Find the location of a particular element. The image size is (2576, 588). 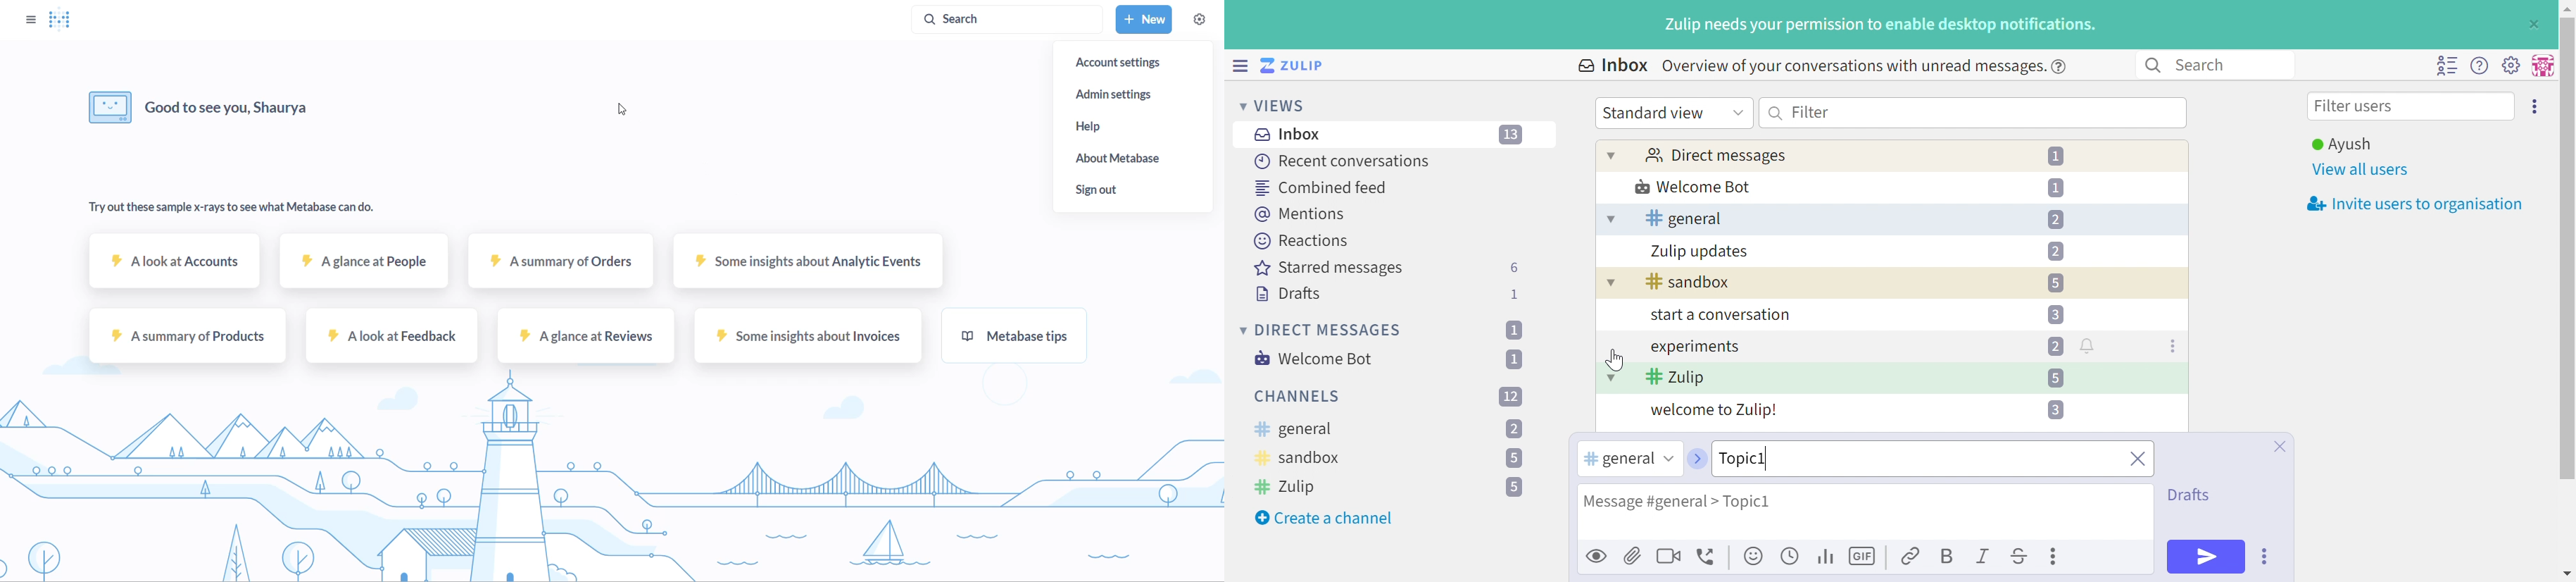

13 is located at coordinates (1512, 135).